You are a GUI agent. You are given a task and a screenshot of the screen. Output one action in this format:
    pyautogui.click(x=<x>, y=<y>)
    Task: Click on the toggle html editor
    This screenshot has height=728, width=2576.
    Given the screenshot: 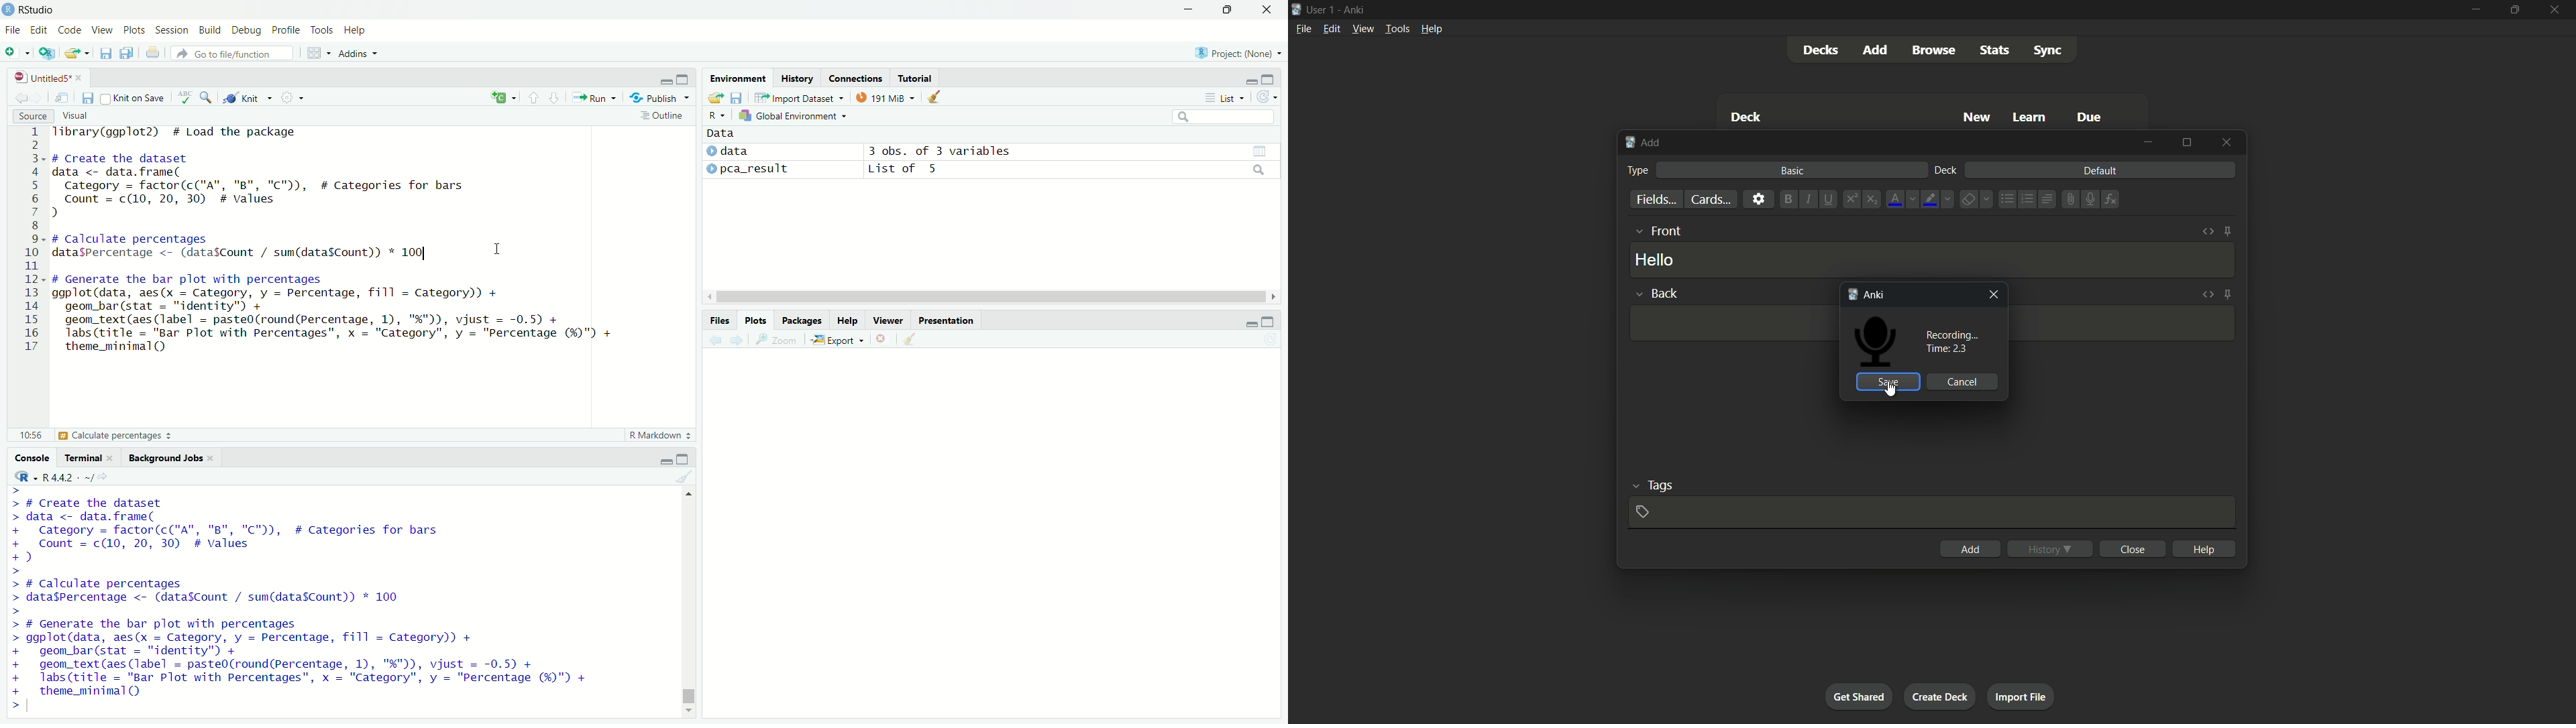 What is the action you would take?
    pyautogui.click(x=2207, y=294)
    